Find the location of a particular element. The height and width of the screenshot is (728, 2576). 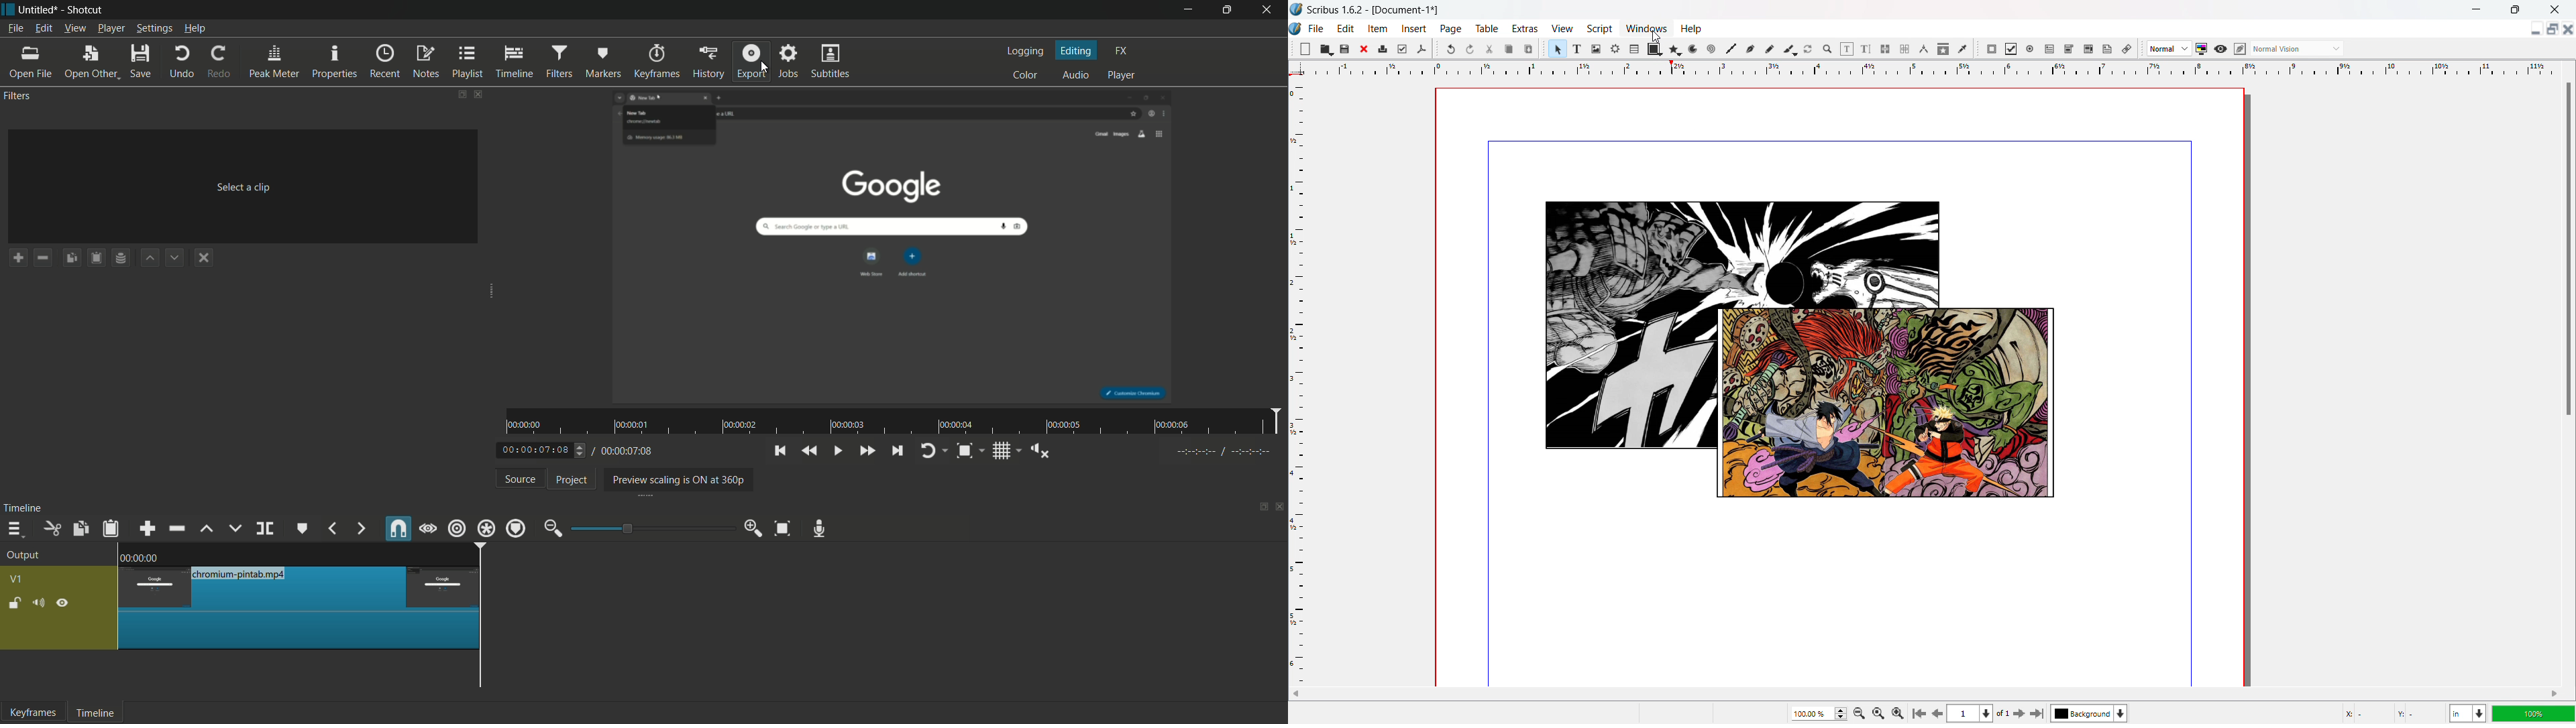

adjustment bar is located at coordinates (653, 528).